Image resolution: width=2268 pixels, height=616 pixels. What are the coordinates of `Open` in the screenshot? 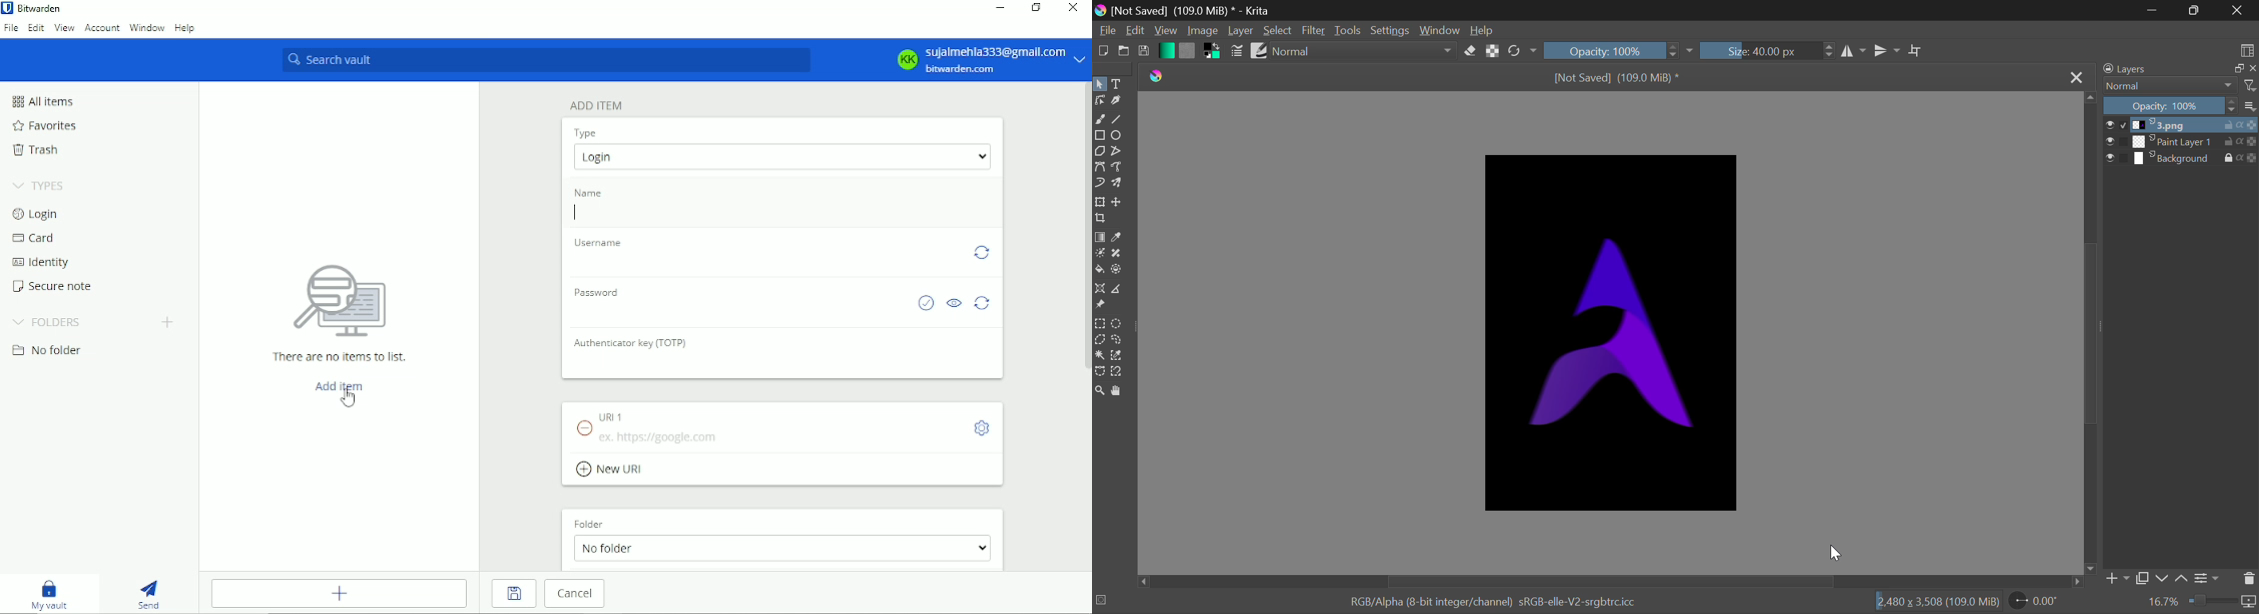 It's located at (1122, 52).